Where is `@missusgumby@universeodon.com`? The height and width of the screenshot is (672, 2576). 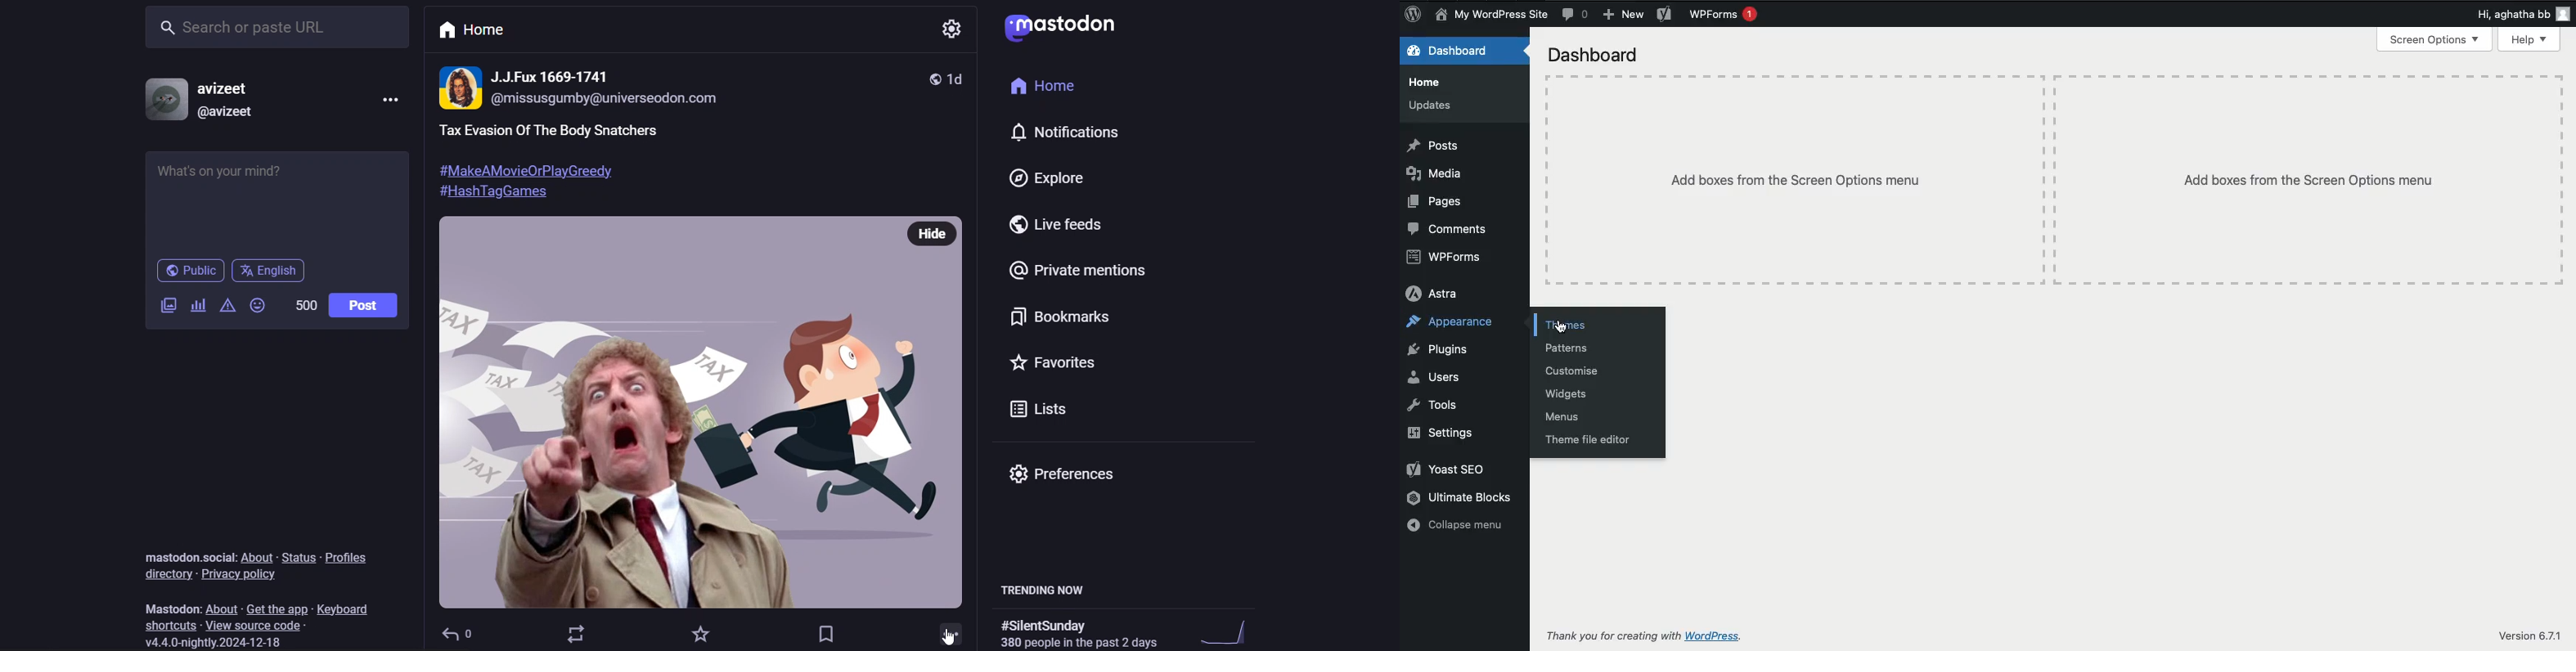 @missusgumby@universeodon.com is located at coordinates (624, 99).